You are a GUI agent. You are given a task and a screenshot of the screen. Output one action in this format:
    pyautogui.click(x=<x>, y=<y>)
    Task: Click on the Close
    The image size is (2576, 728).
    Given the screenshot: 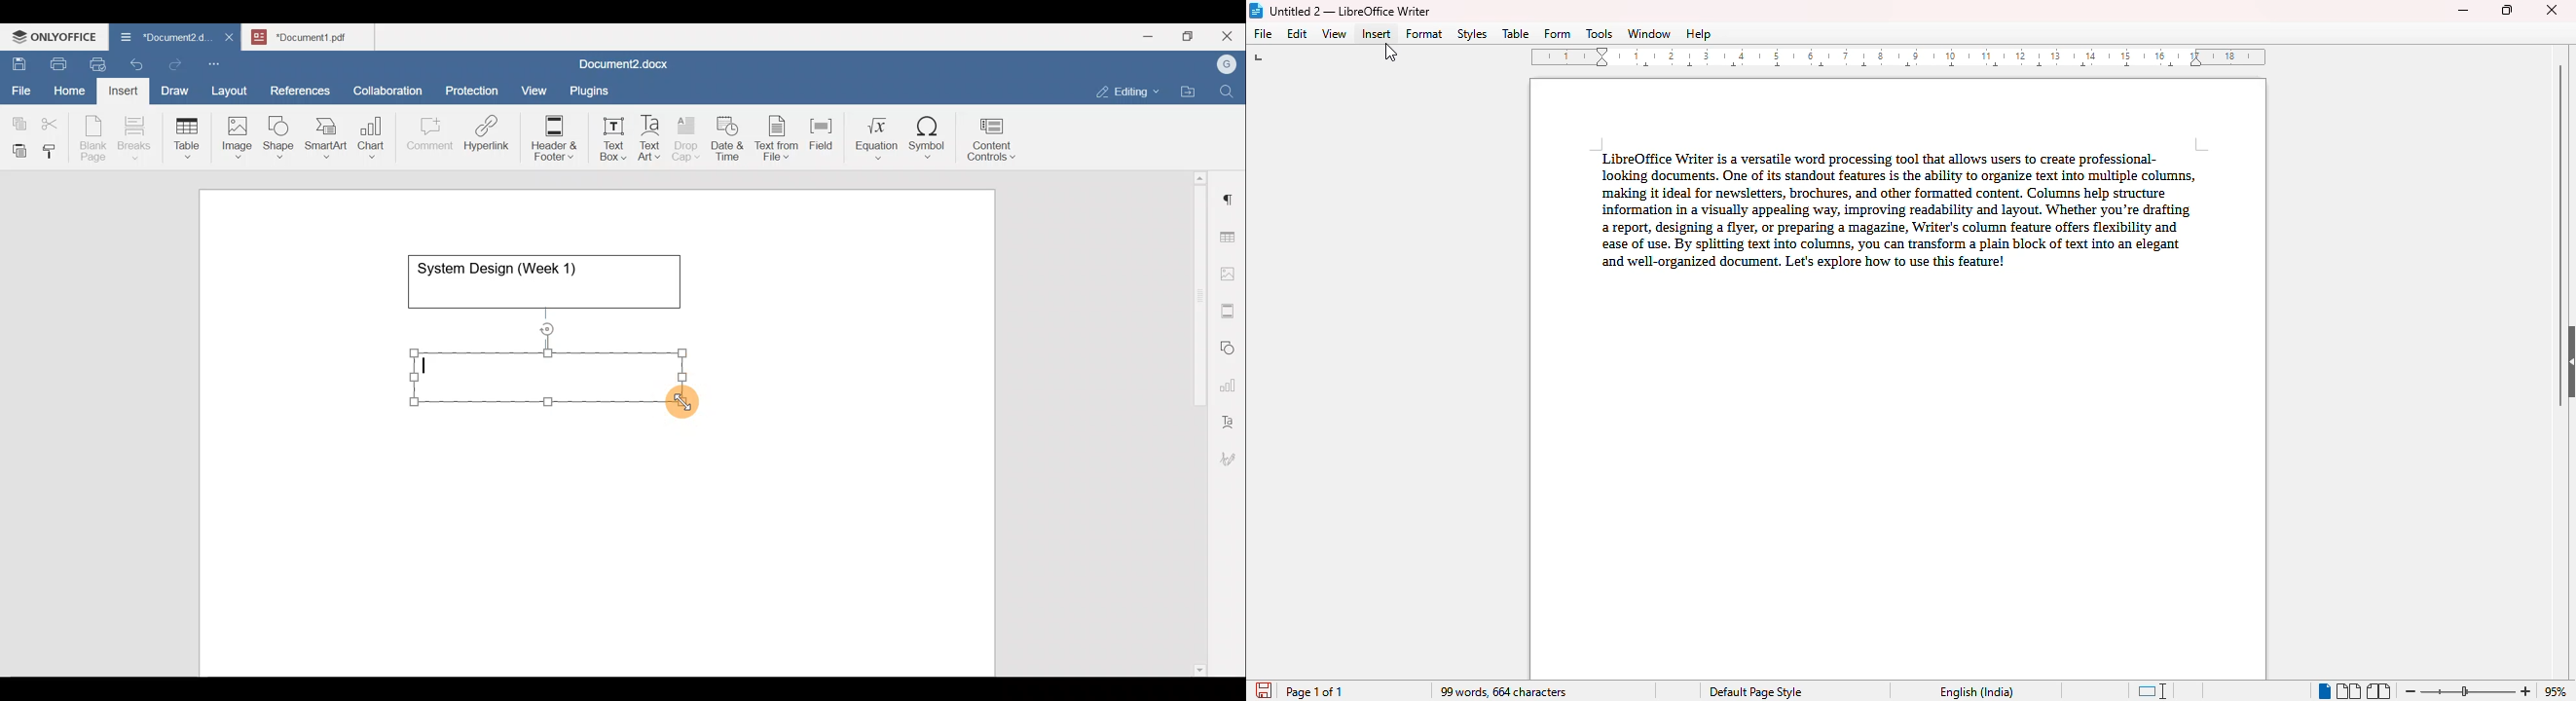 What is the action you would take?
    pyautogui.click(x=1229, y=37)
    